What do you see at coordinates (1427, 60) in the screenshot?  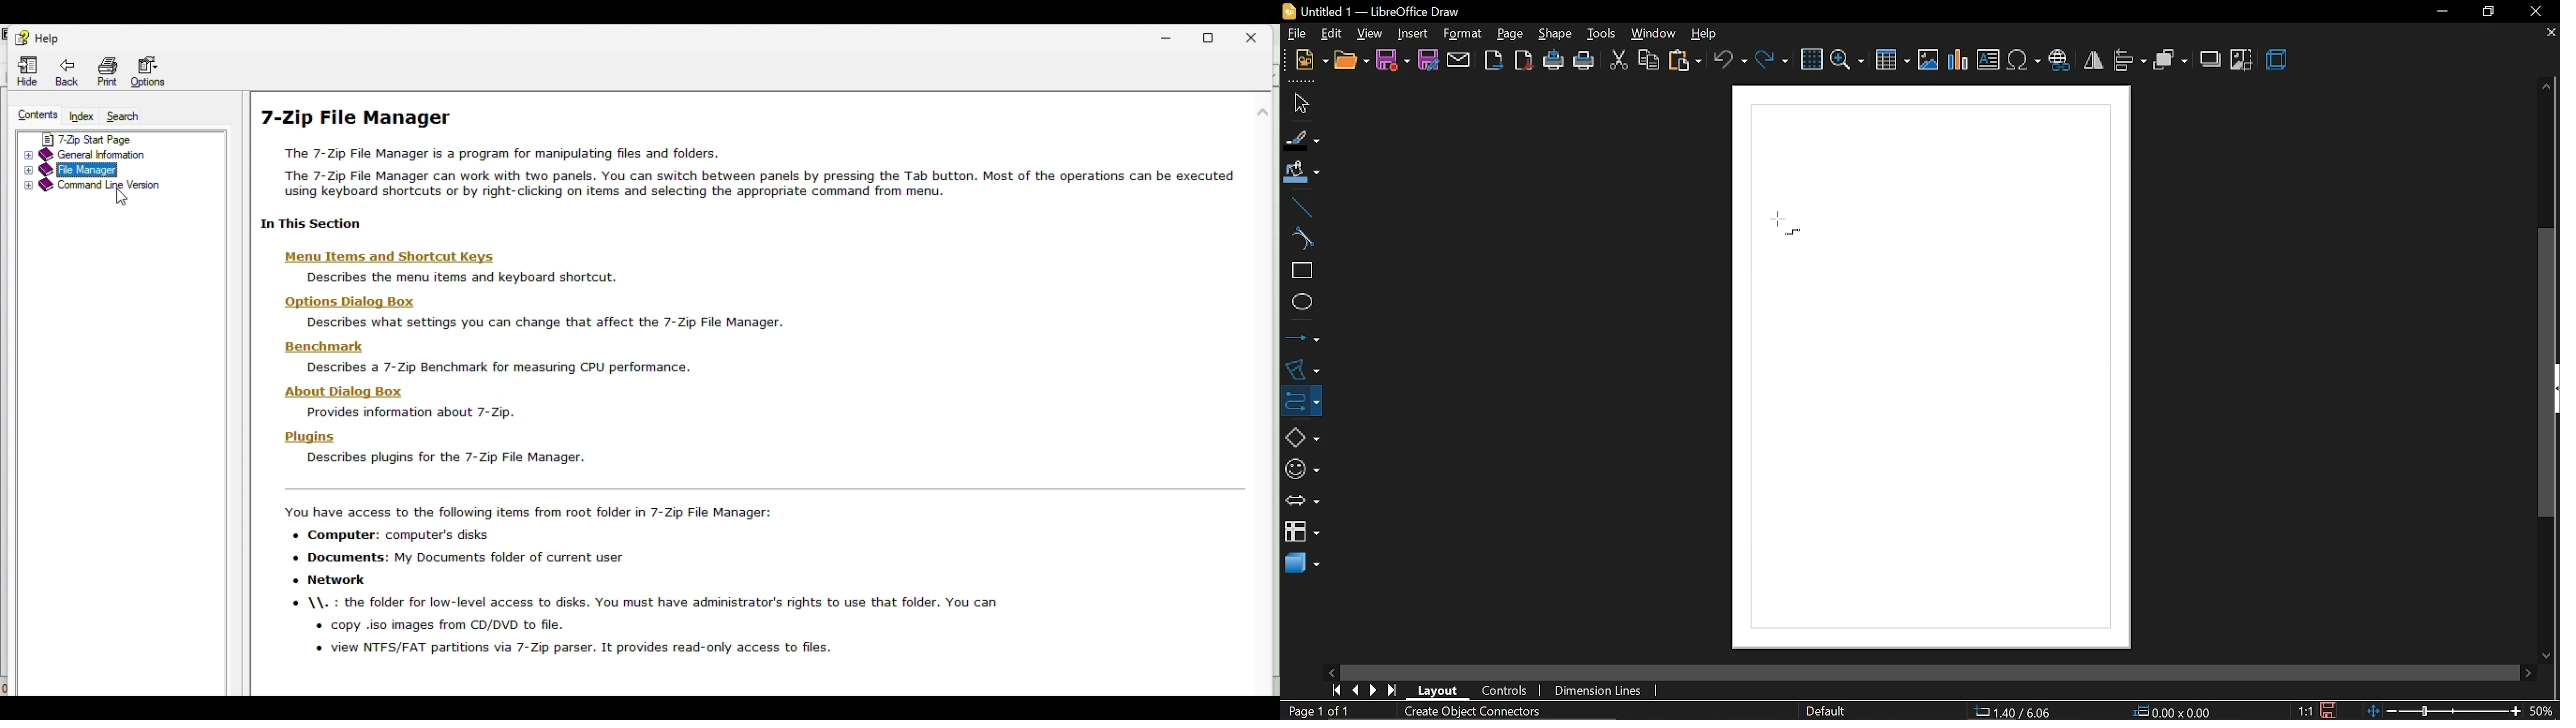 I see `save as` at bounding box center [1427, 60].